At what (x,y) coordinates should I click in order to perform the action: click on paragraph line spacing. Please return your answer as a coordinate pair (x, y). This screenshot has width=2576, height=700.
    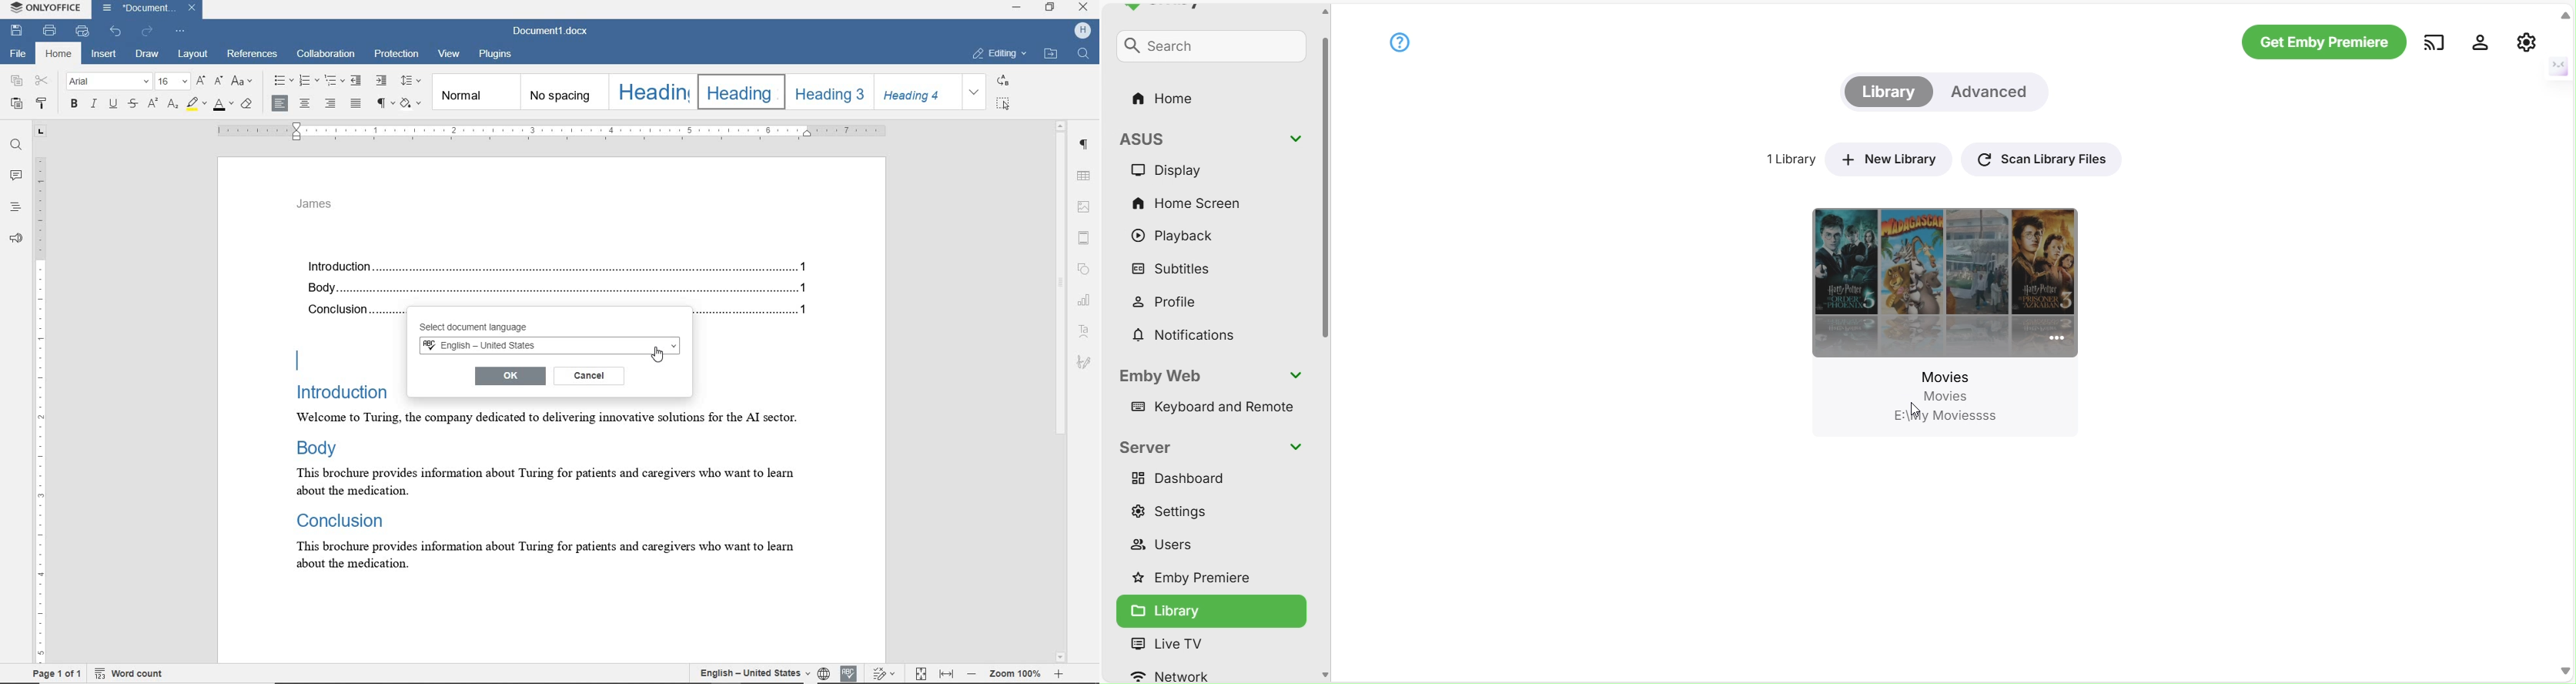
    Looking at the image, I should click on (411, 81).